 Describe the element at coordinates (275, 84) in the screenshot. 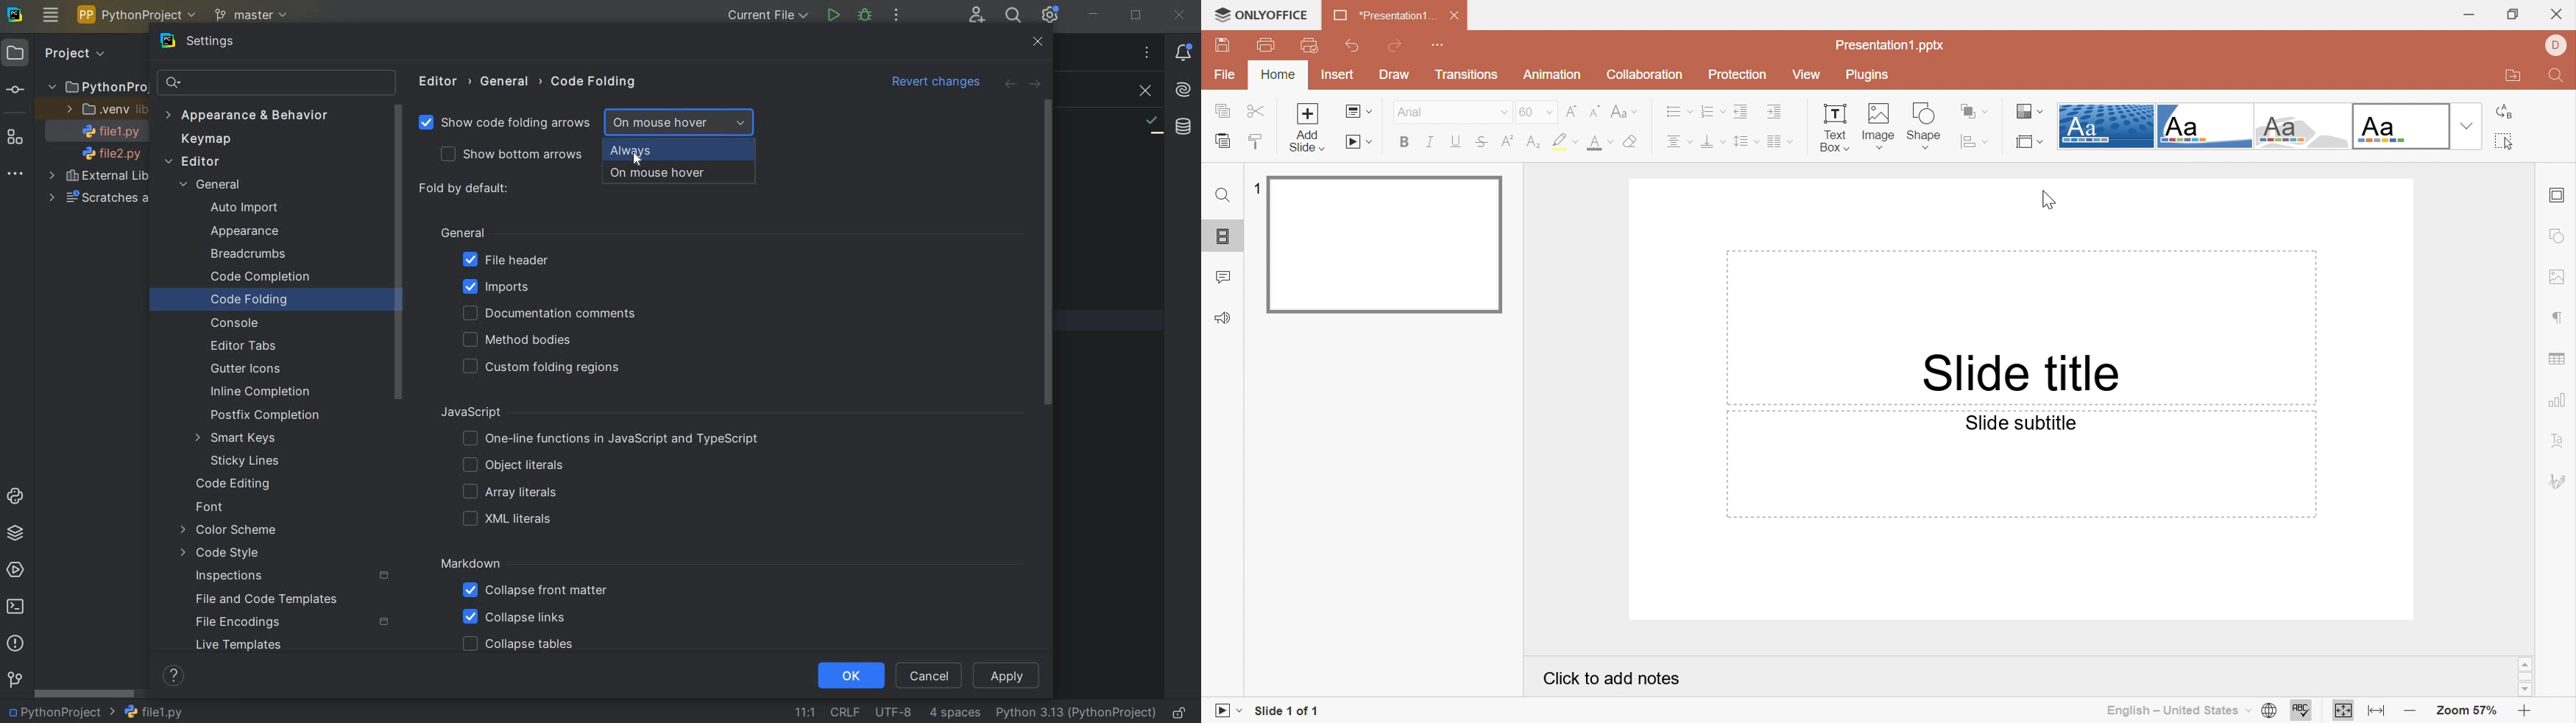

I see `SEARCH SETTINGS` at that location.